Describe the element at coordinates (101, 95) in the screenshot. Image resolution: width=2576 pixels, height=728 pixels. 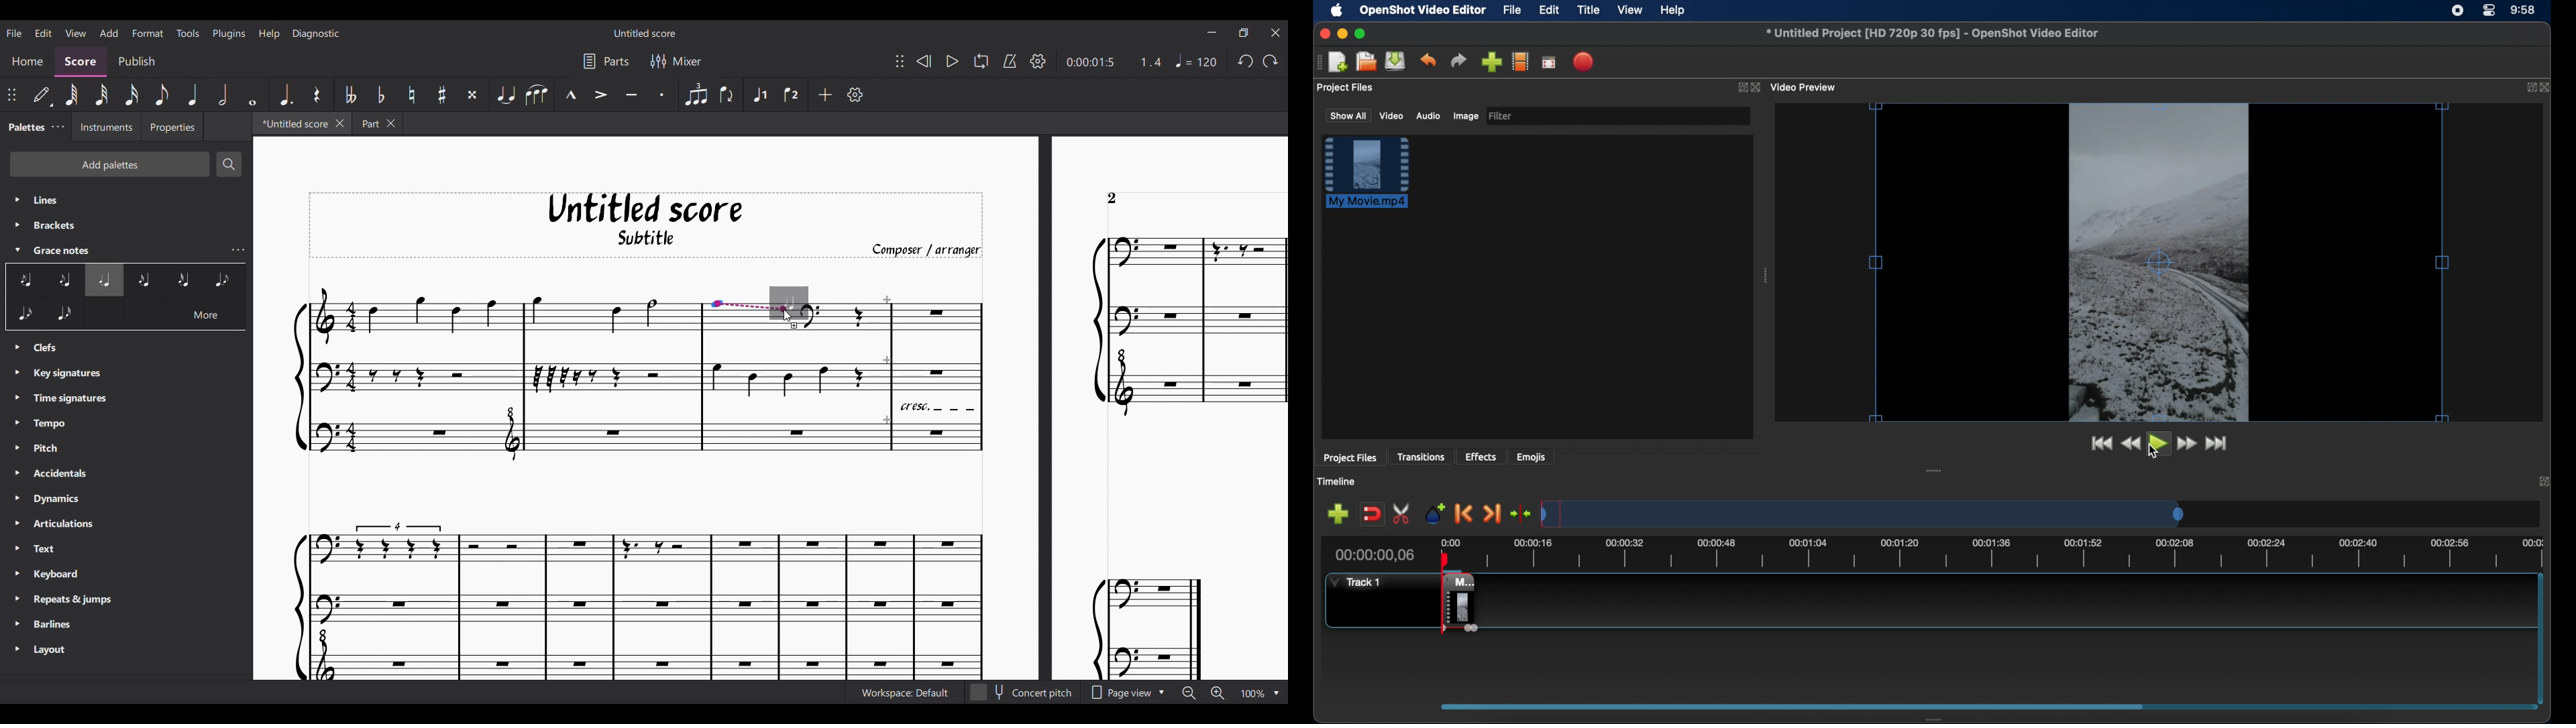
I see `32nd note` at that location.